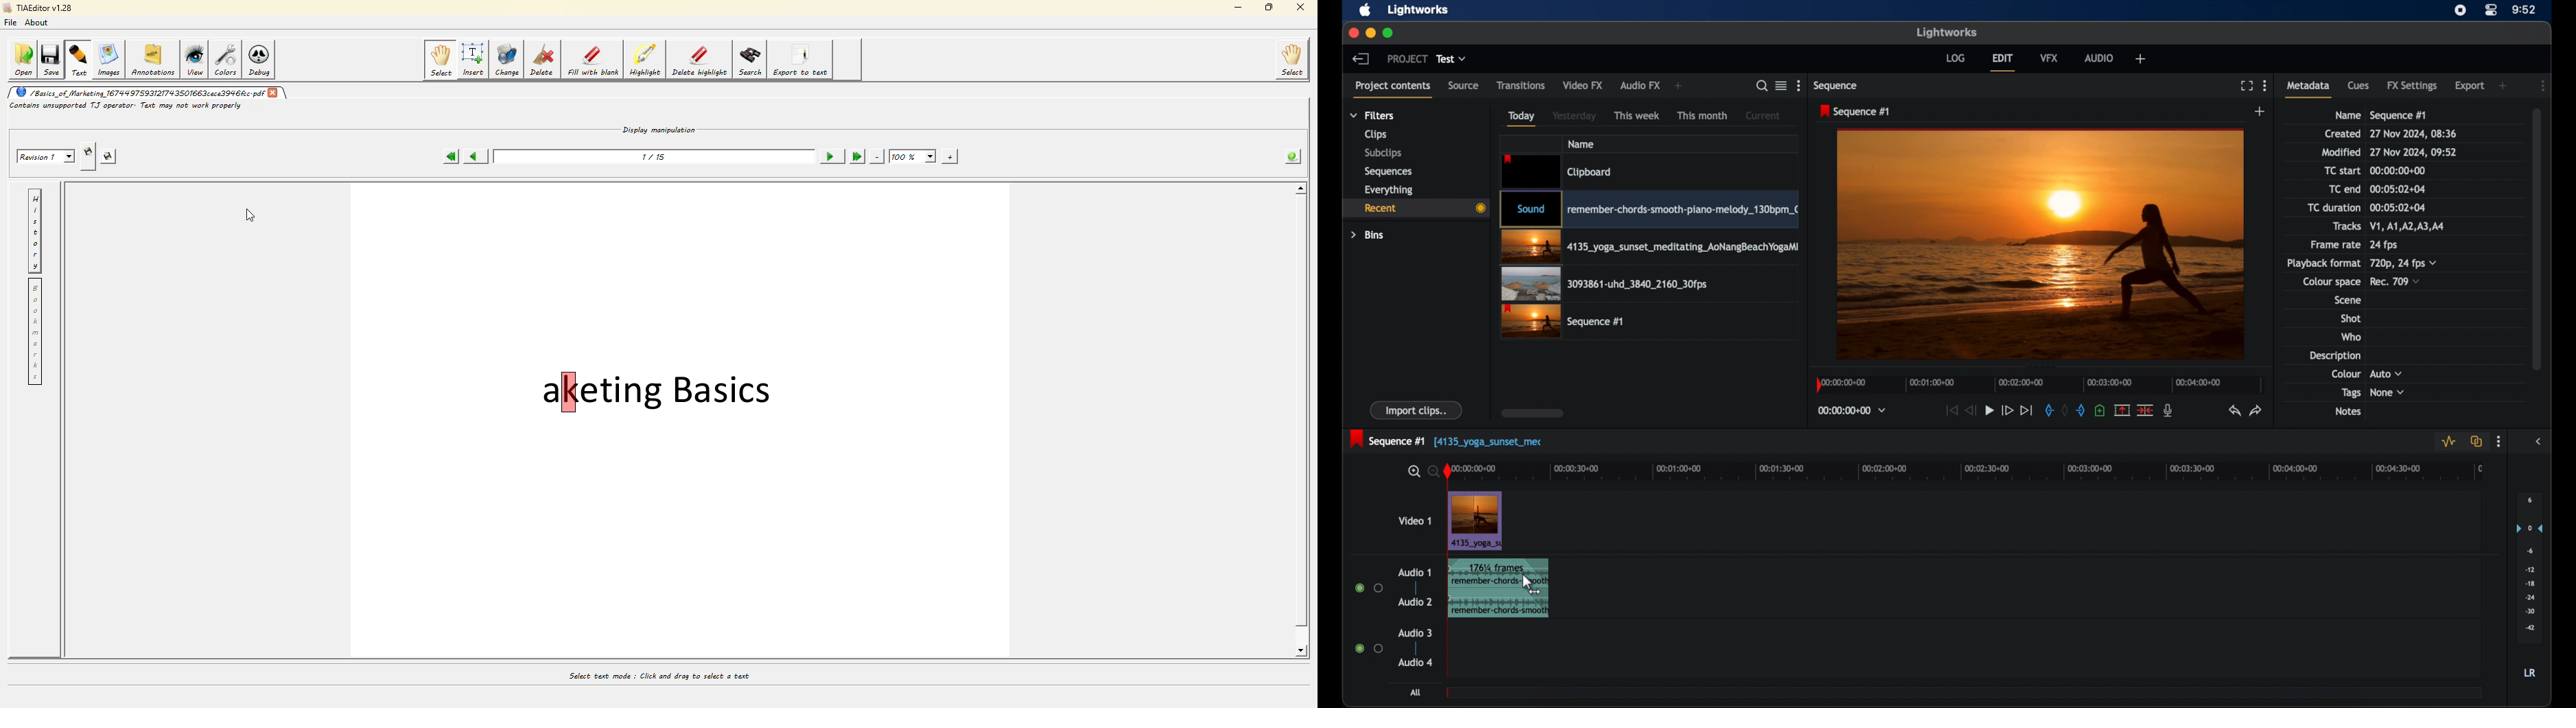  I want to click on name, so click(2347, 115).